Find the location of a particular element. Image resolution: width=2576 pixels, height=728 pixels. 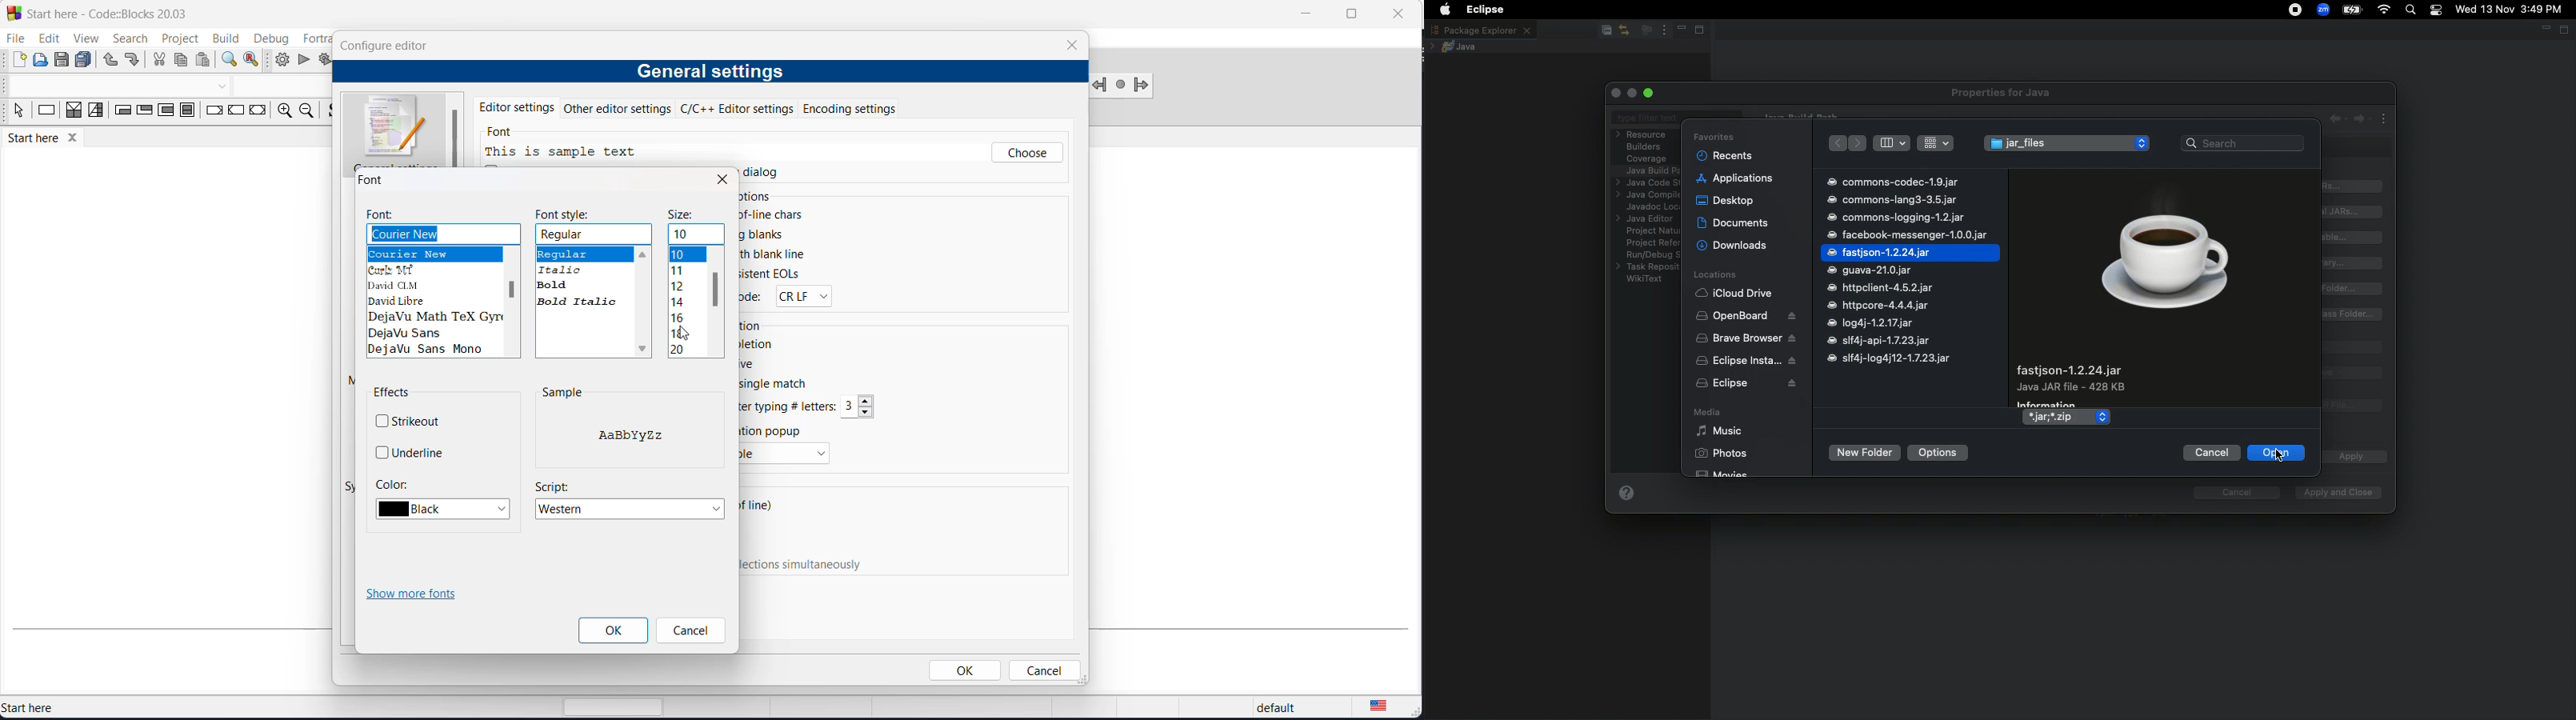

cancel is located at coordinates (2229, 493).